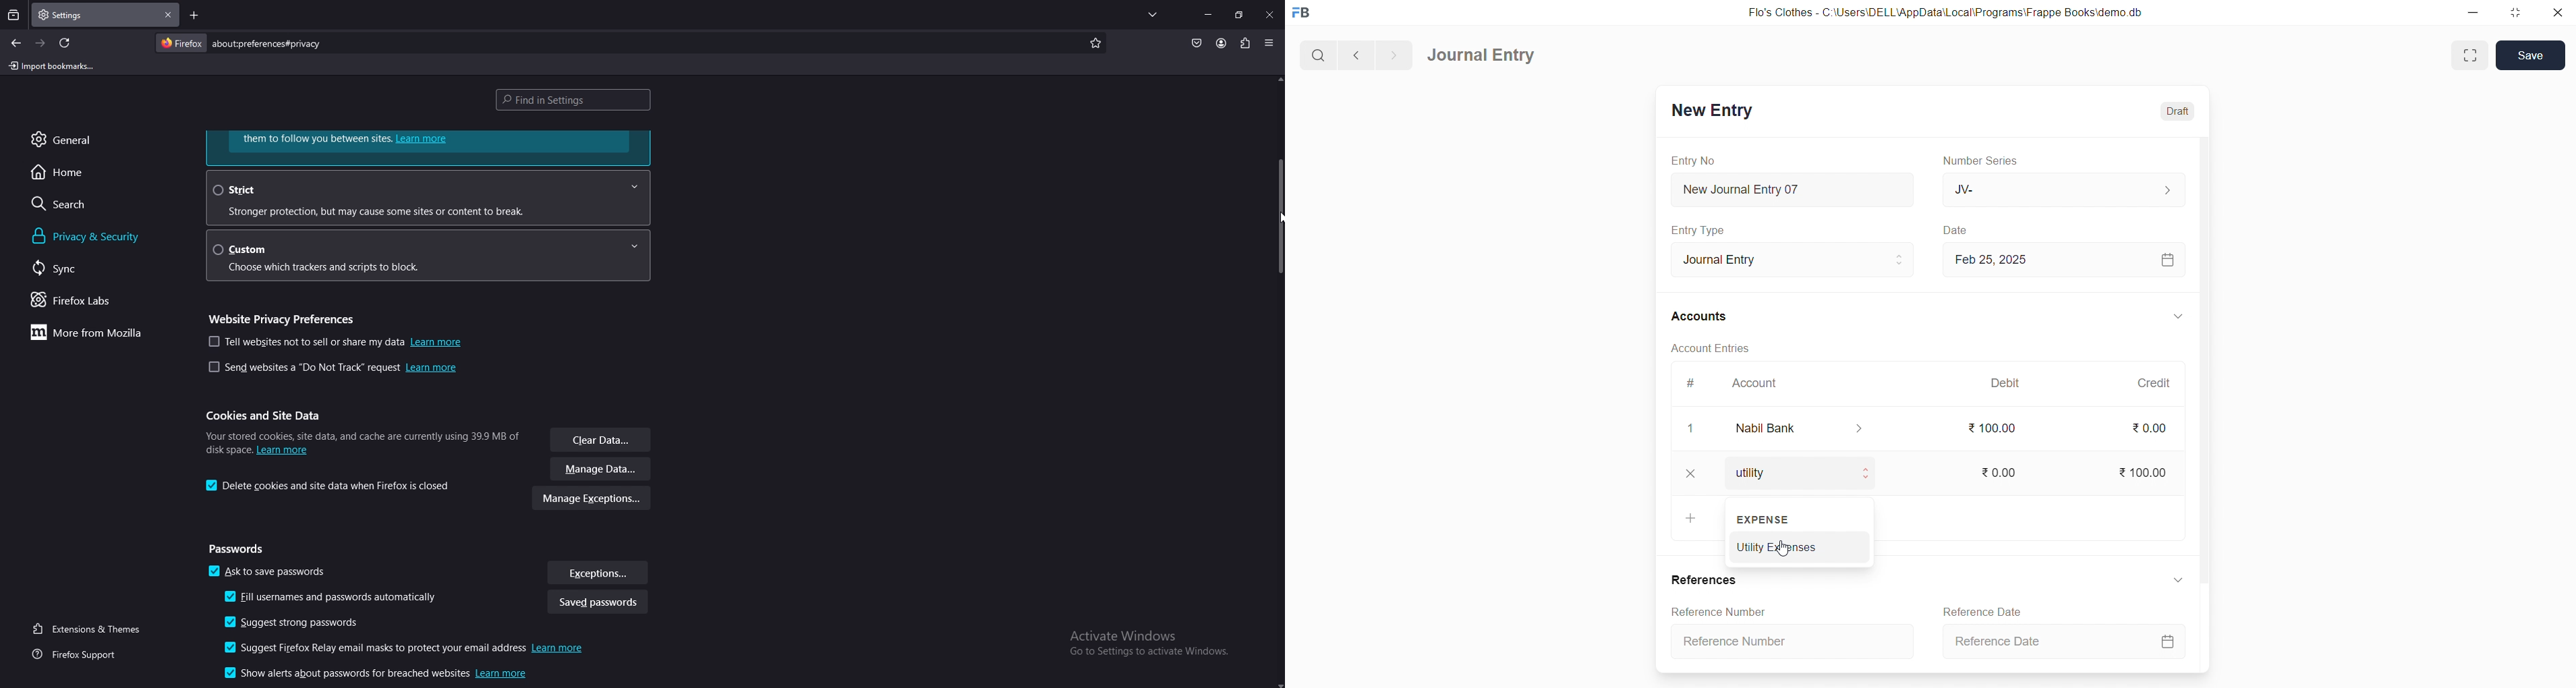 The height and width of the screenshot is (700, 2576). Describe the element at coordinates (2148, 428) in the screenshot. I see `₹ 0.00` at that location.